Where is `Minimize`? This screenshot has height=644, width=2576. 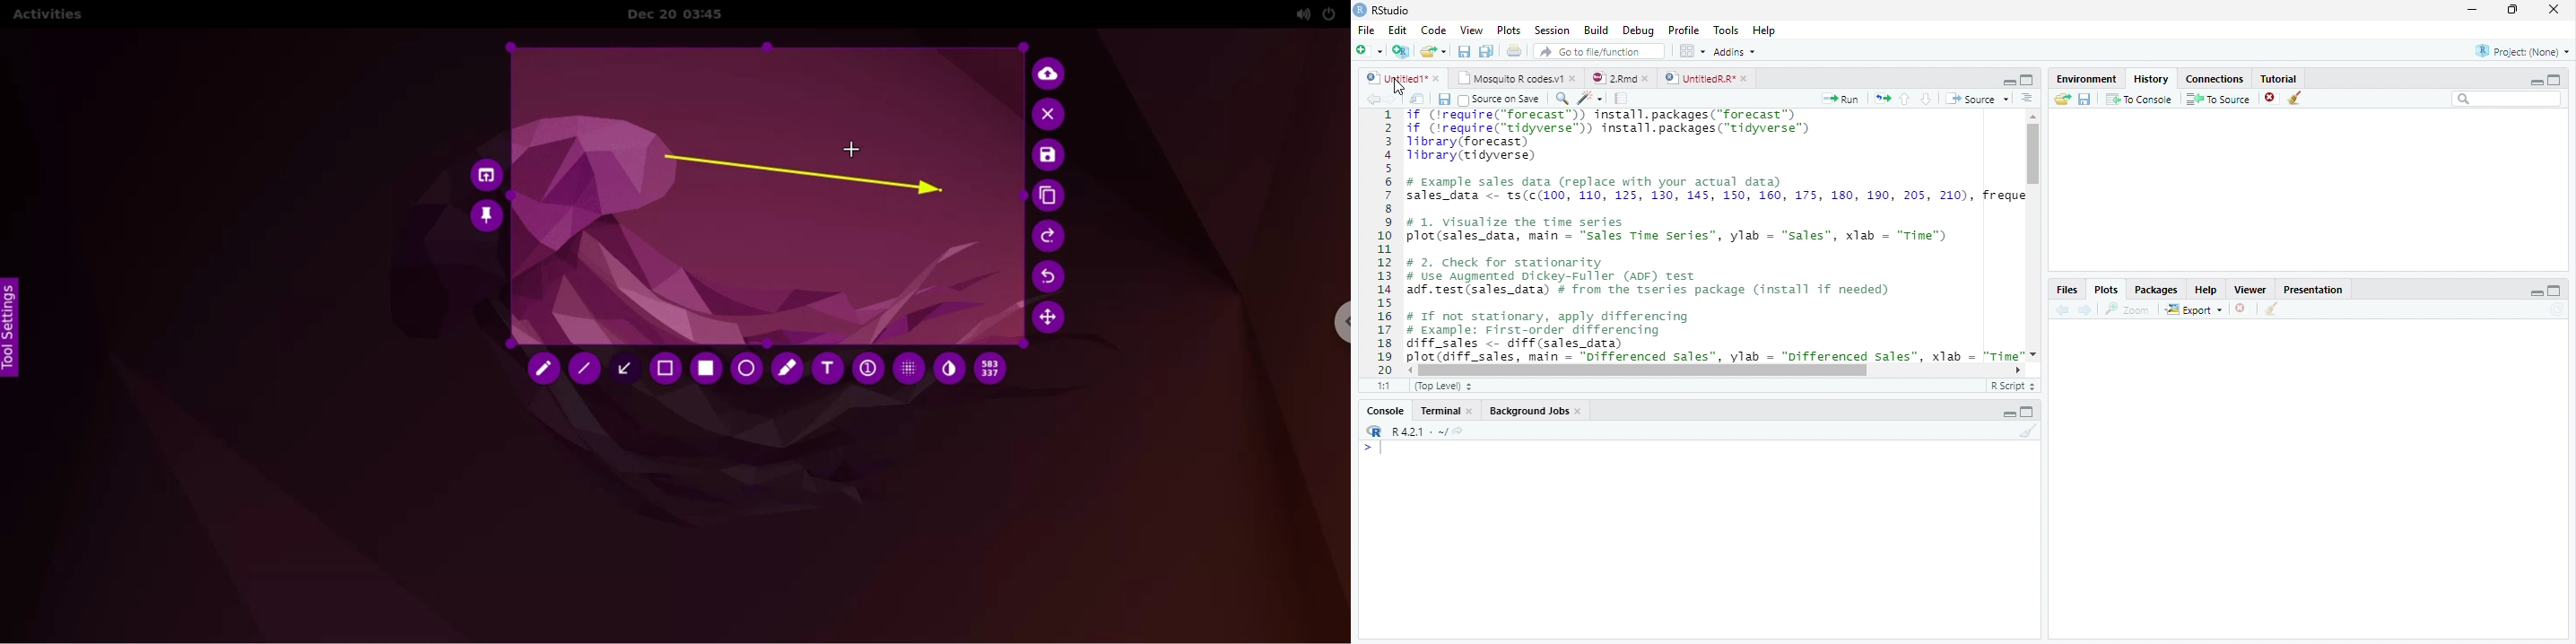
Minimize is located at coordinates (2009, 82).